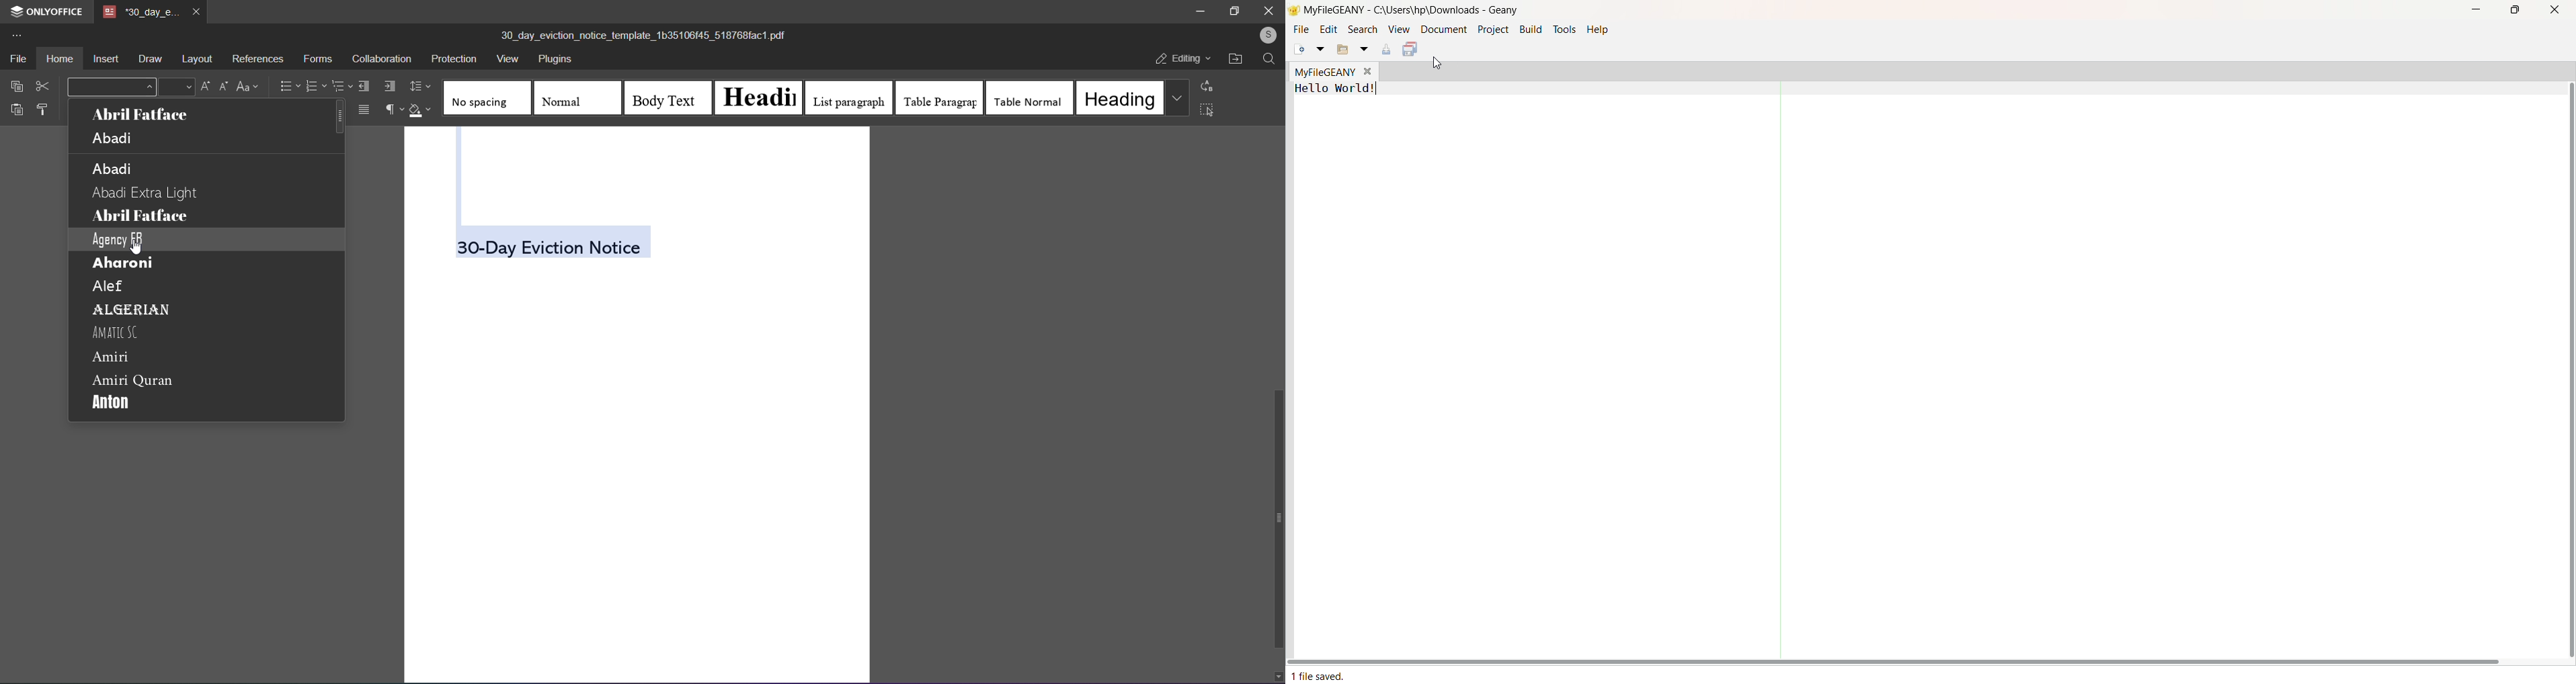  Describe the element at coordinates (112, 86) in the screenshot. I see `font style` at that location.